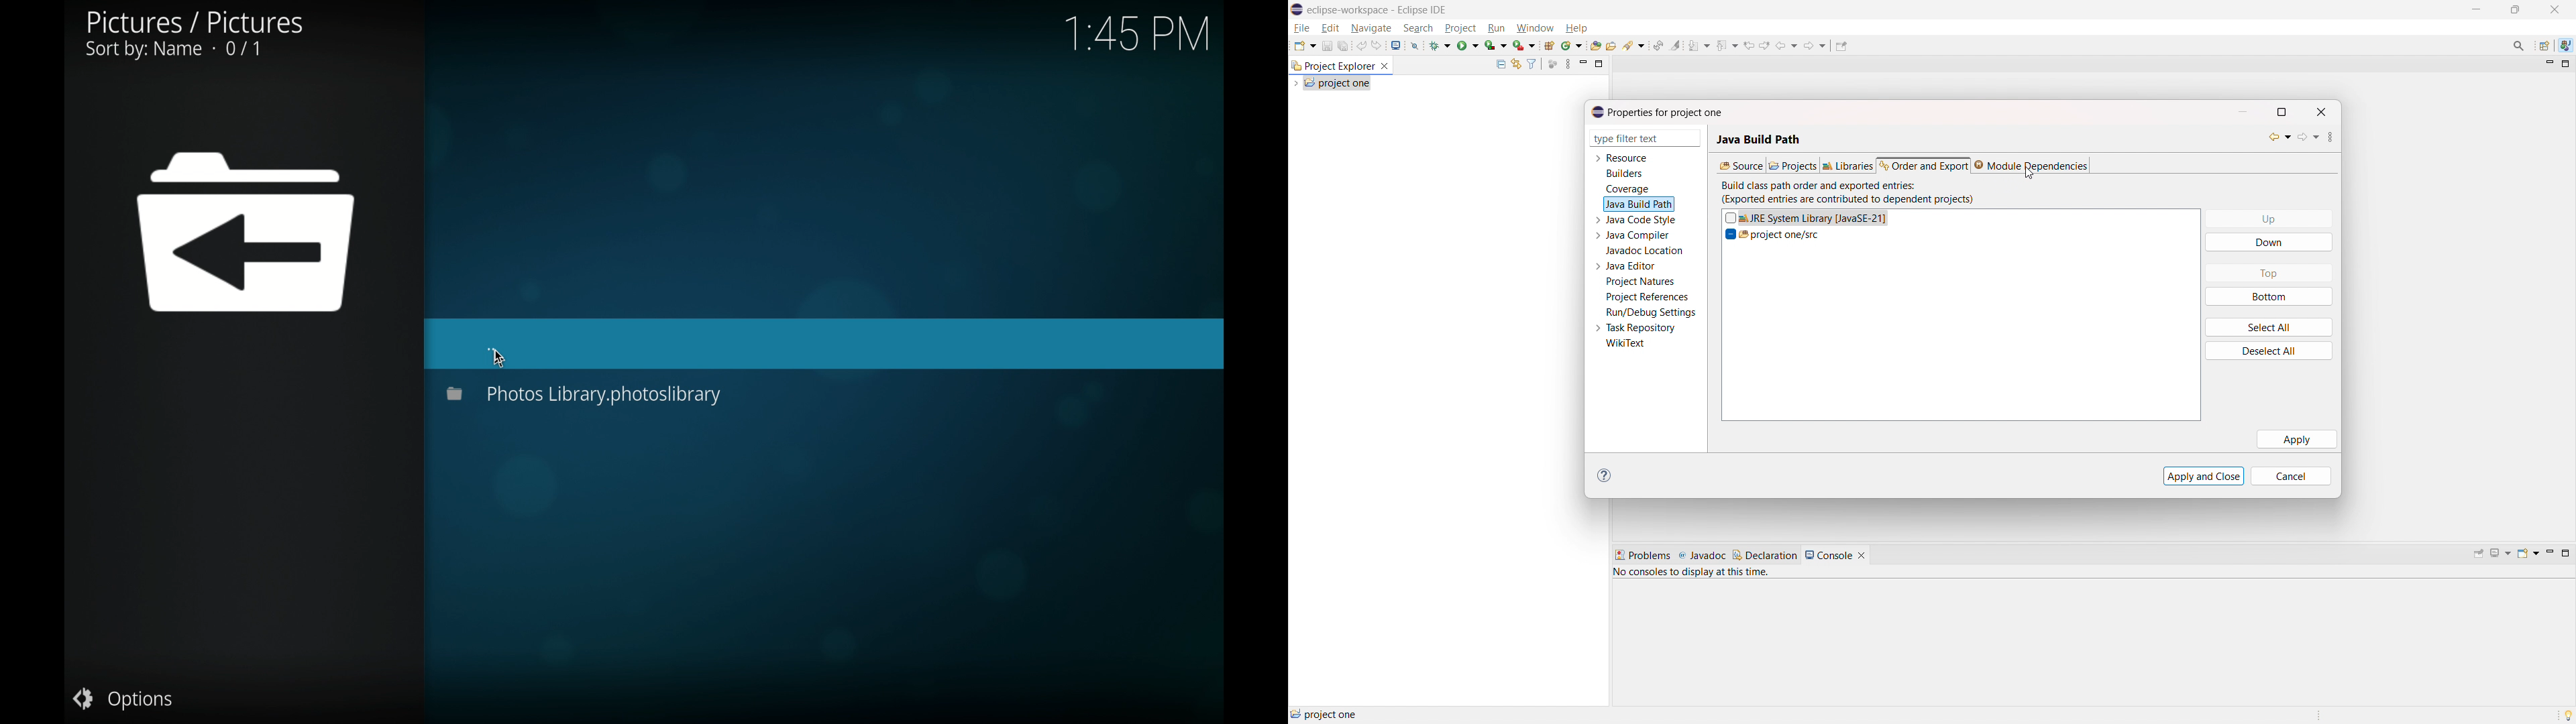  Describe the element at coordinates (1740, 165) in the screenshot. I see `source` at that location.